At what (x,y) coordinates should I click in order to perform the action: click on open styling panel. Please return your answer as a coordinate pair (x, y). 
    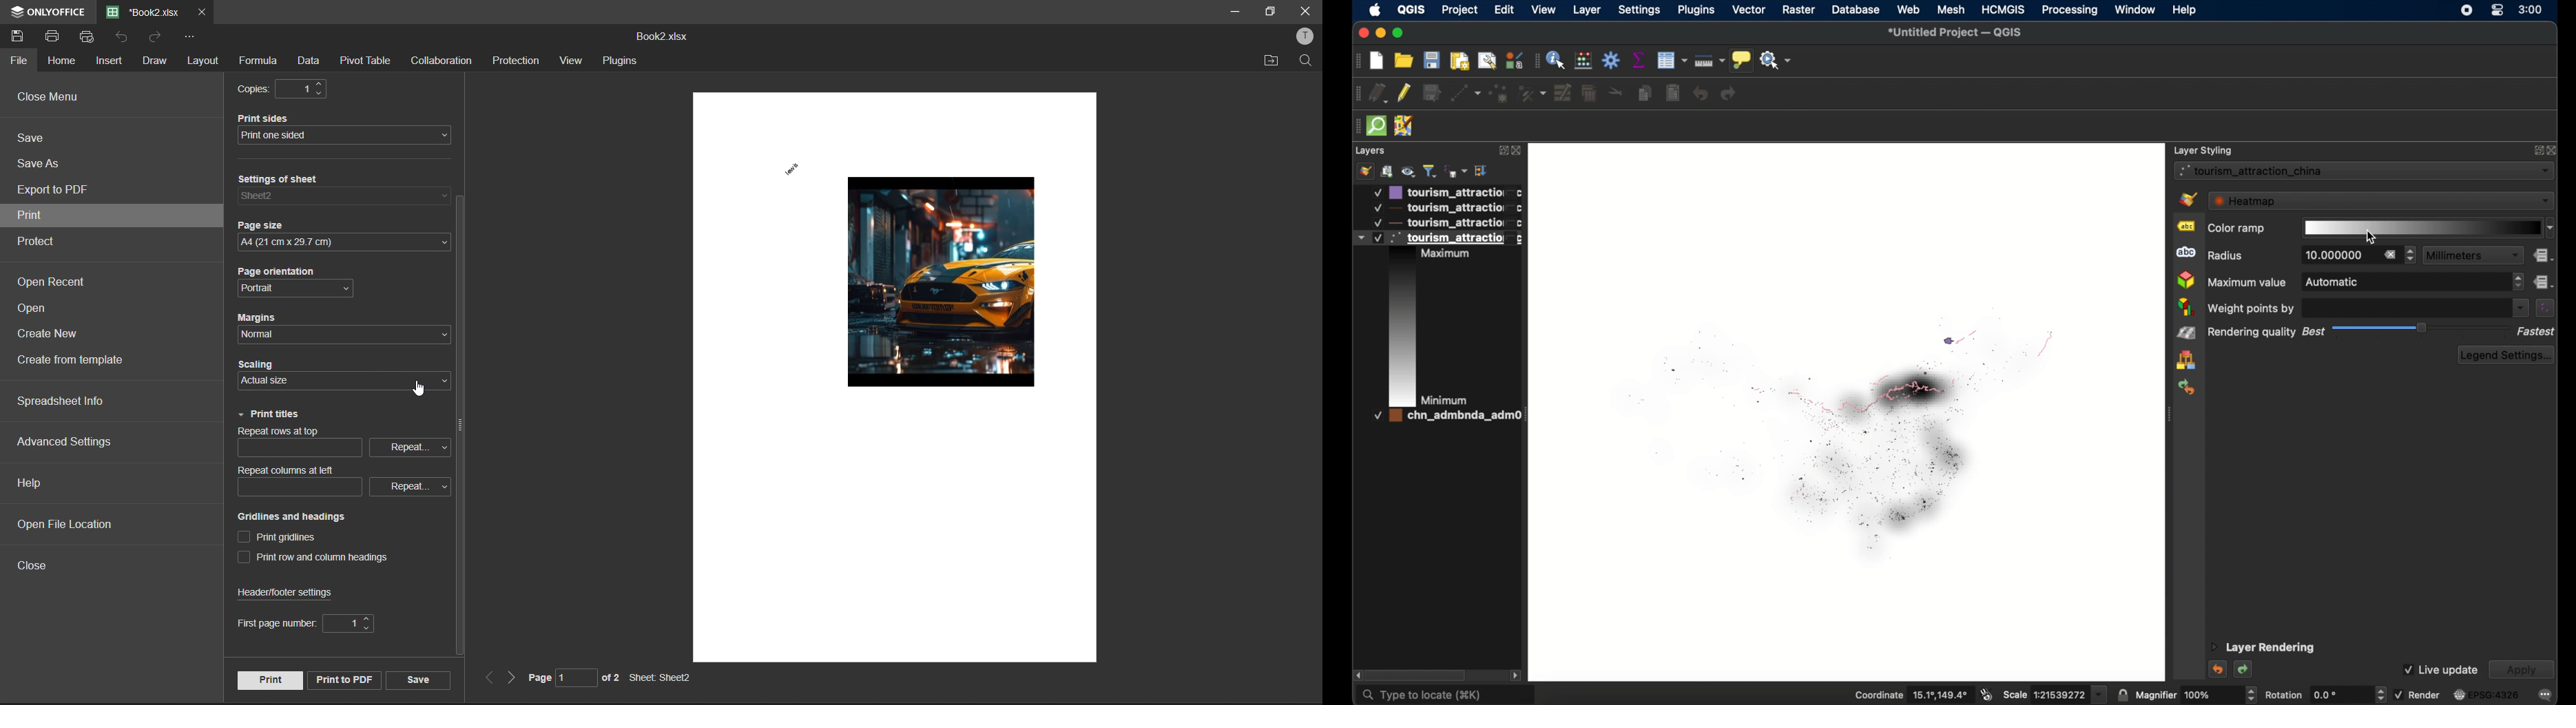
    Looking at the image, I should click on (1365, 172).